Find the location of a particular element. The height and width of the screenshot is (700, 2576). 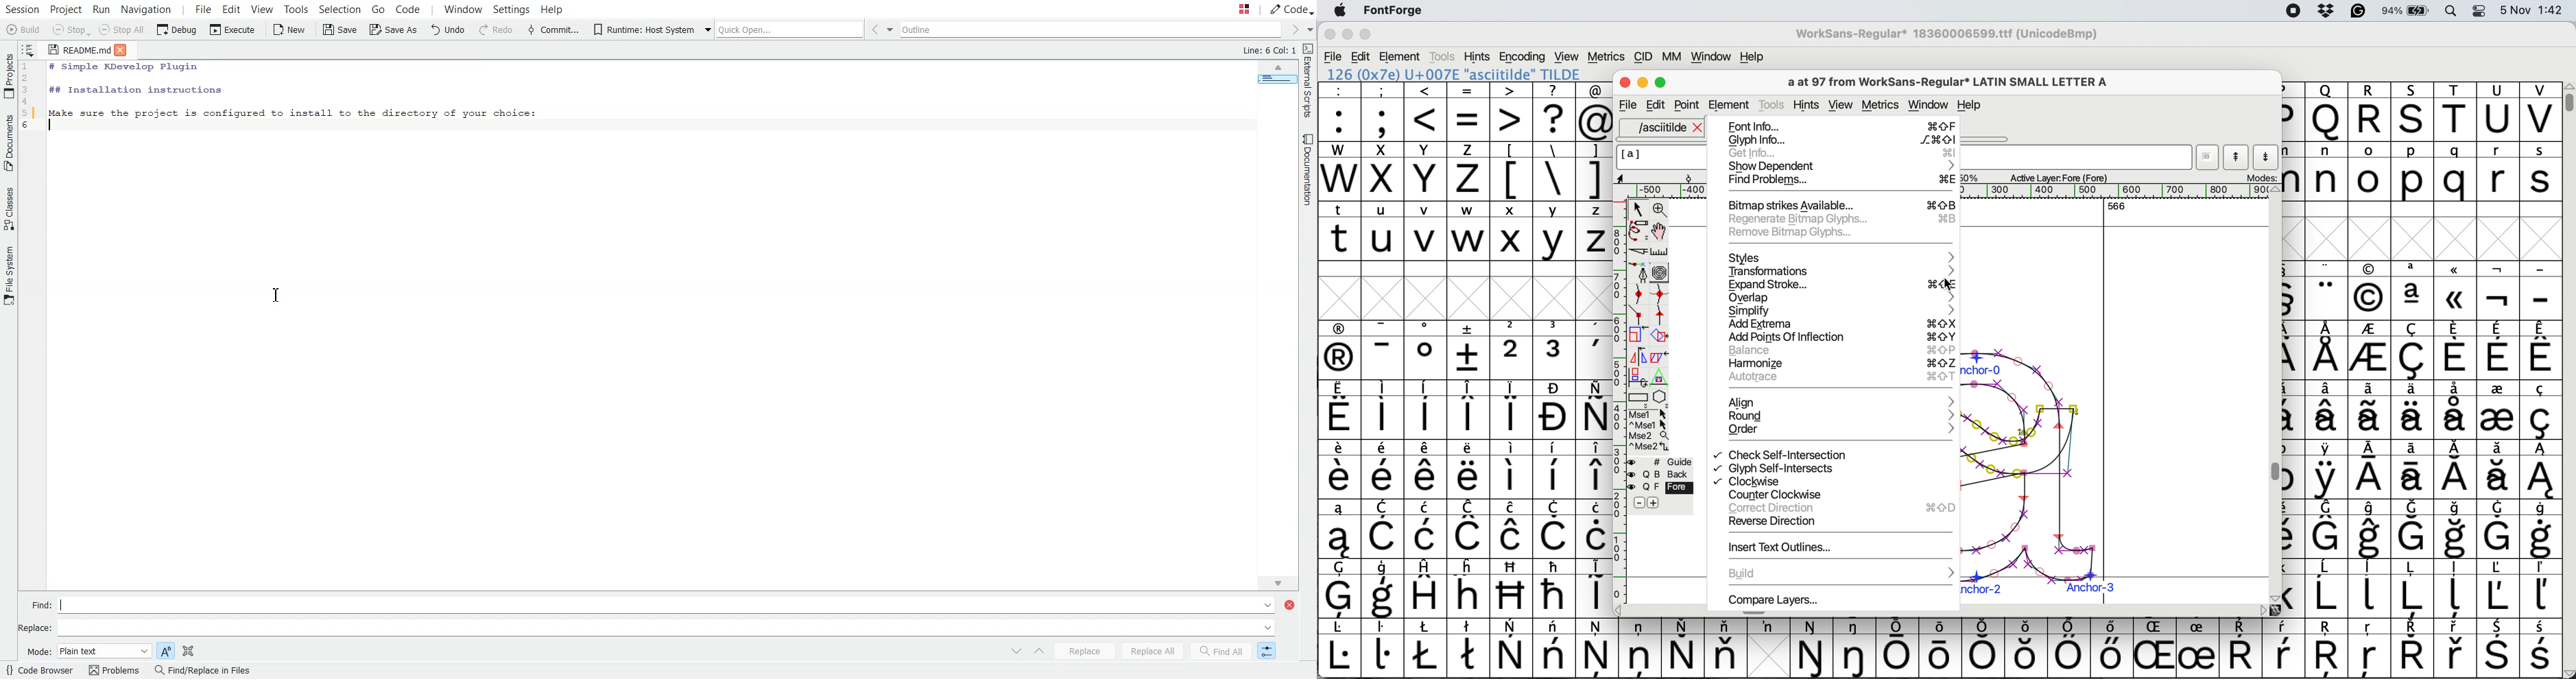

current word list is located at coordinates (2208, 159).